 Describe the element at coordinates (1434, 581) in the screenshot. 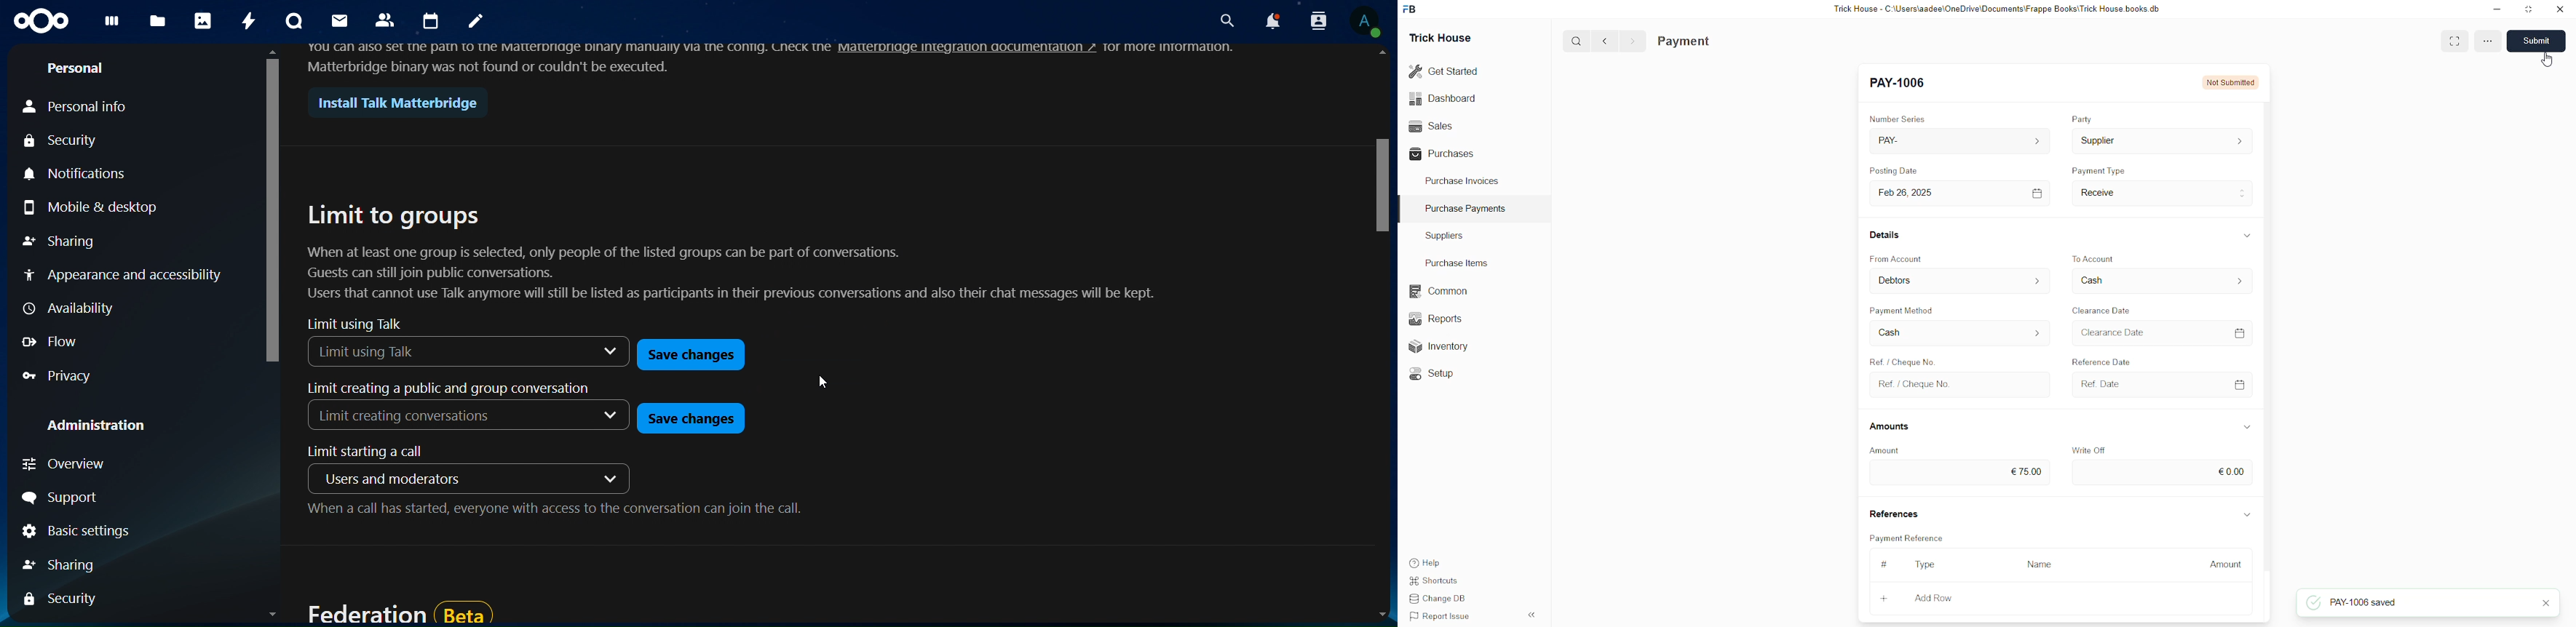

I see `Shortcuts` at that location.